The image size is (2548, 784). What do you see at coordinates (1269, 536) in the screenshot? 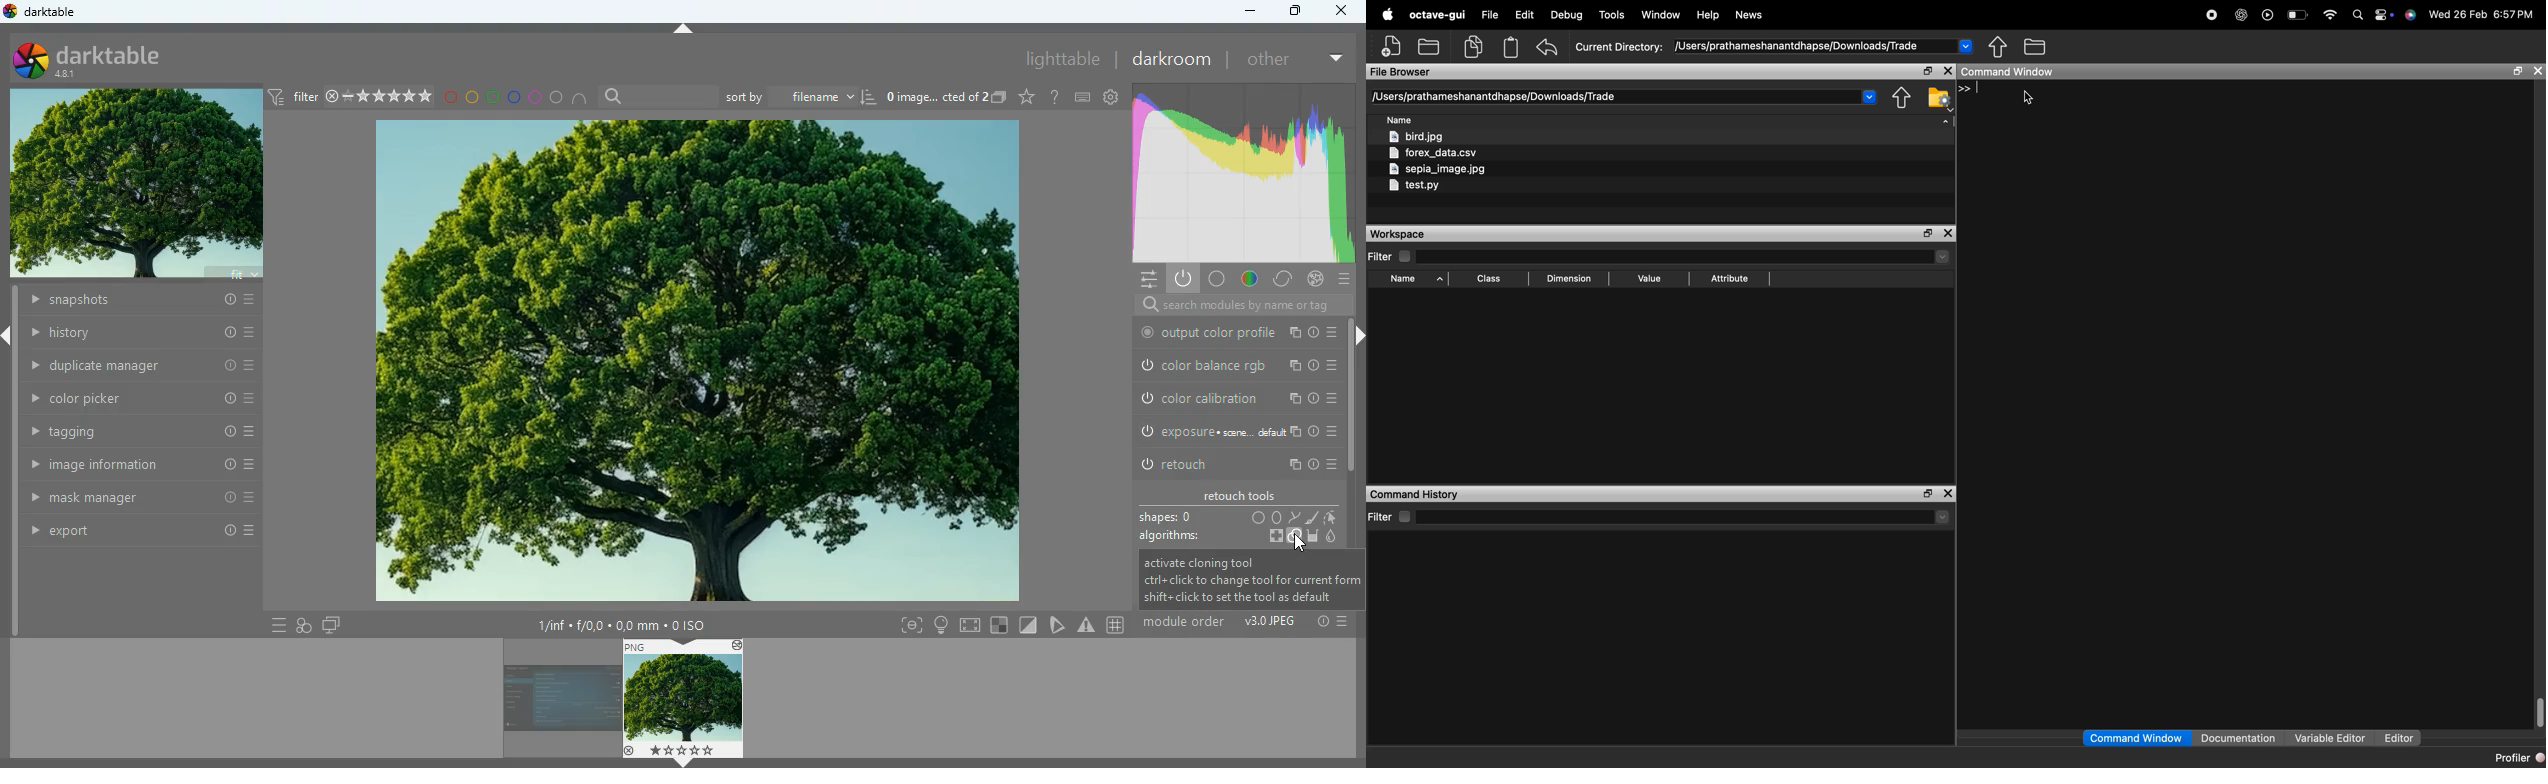
I see `heal` at bounding box center [1269, 536].